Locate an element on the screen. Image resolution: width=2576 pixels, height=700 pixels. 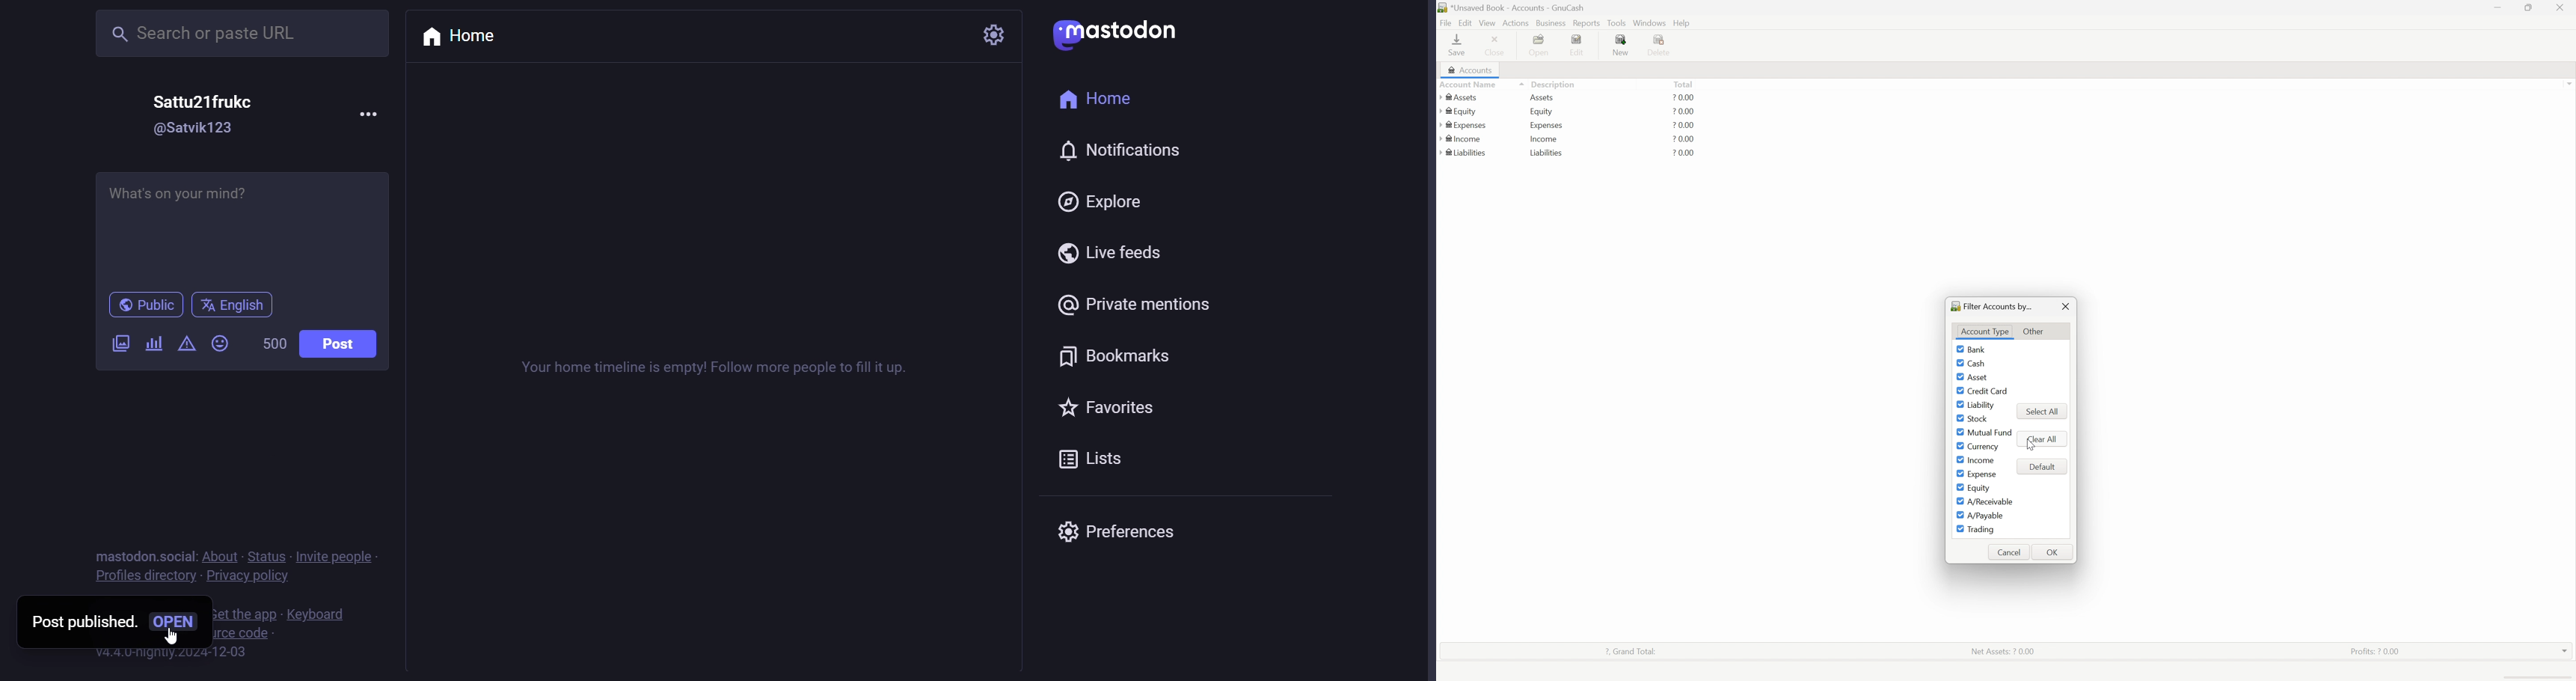
notification is located at coordinates (1123, 153).